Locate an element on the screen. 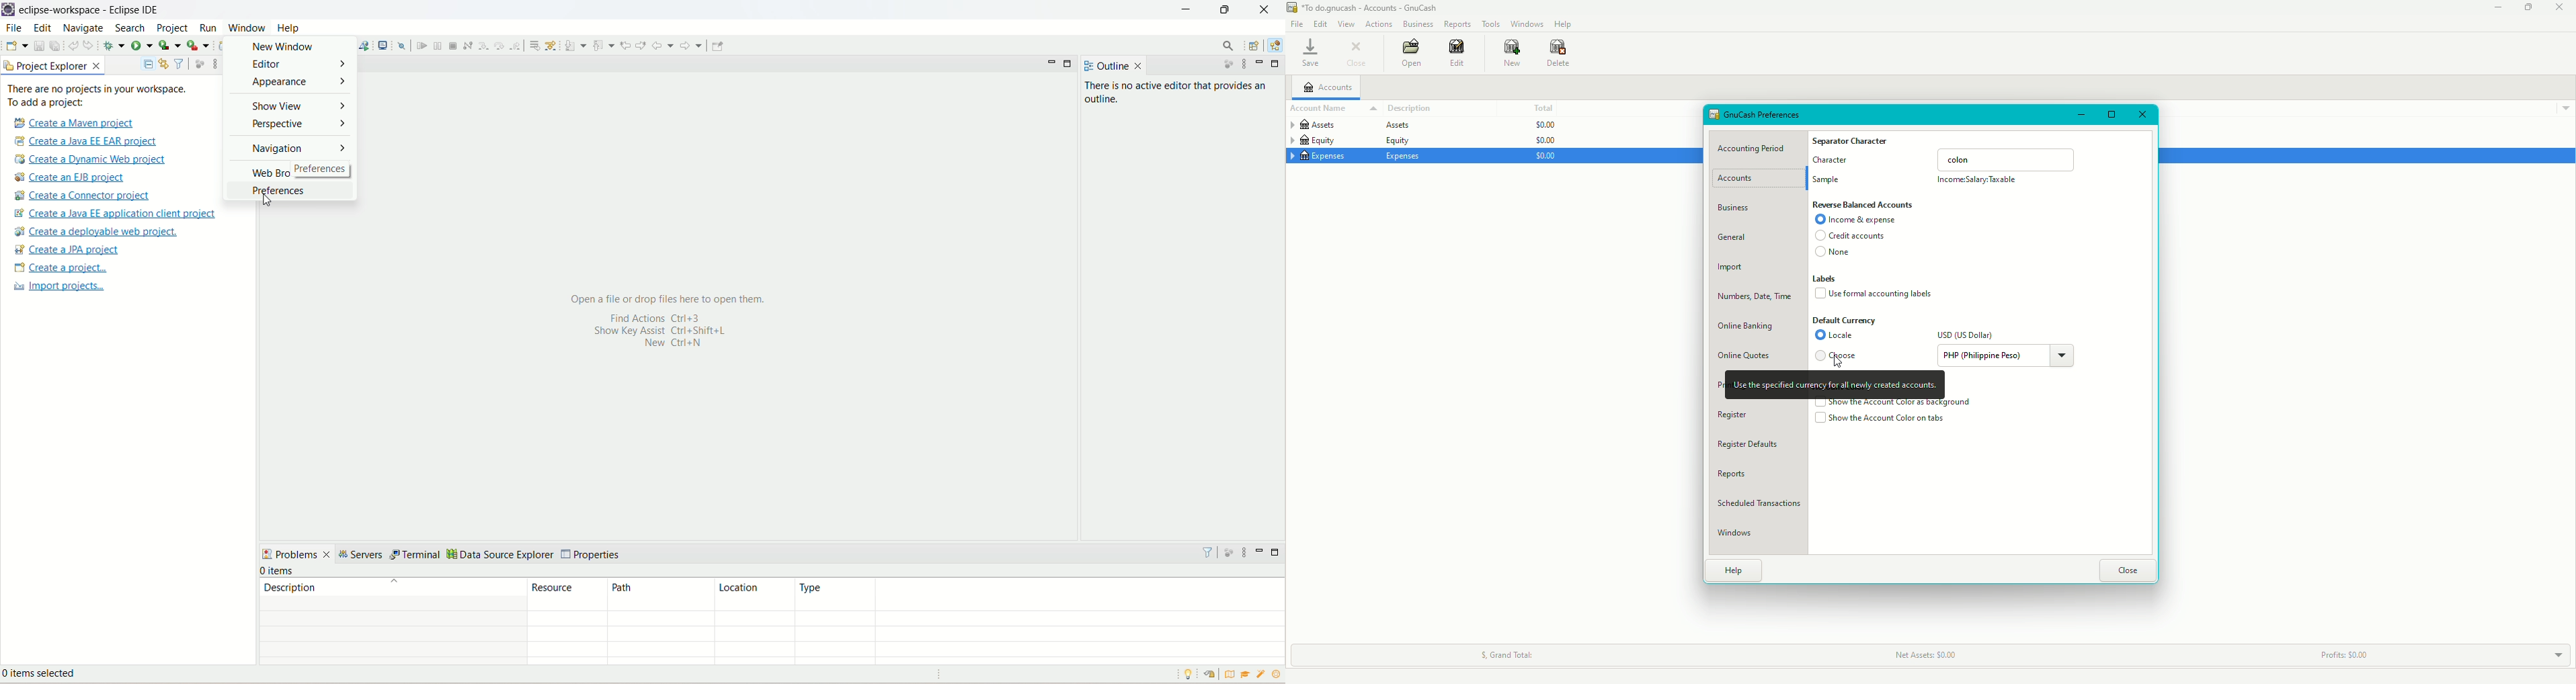 The height and width of the screenshot is (700, 2576). View is located at coordinates (1346, 24).